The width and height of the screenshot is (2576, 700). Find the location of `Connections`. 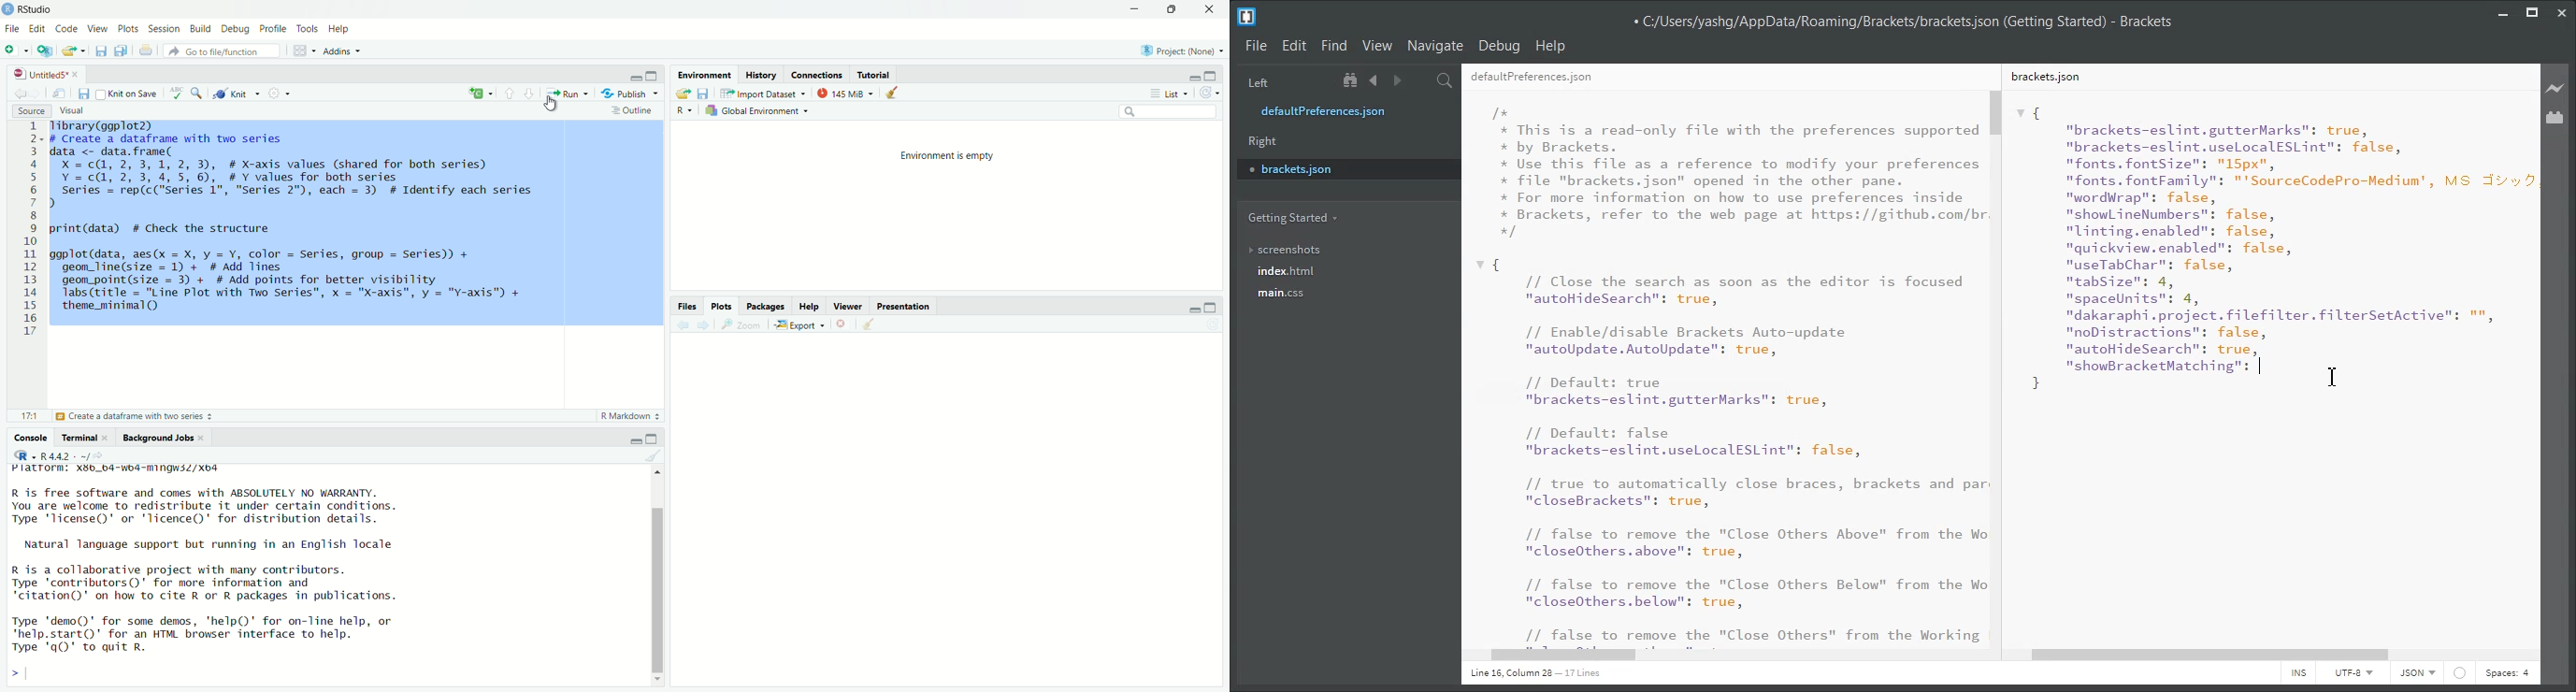

Connections is located at coordinates (814, 74).